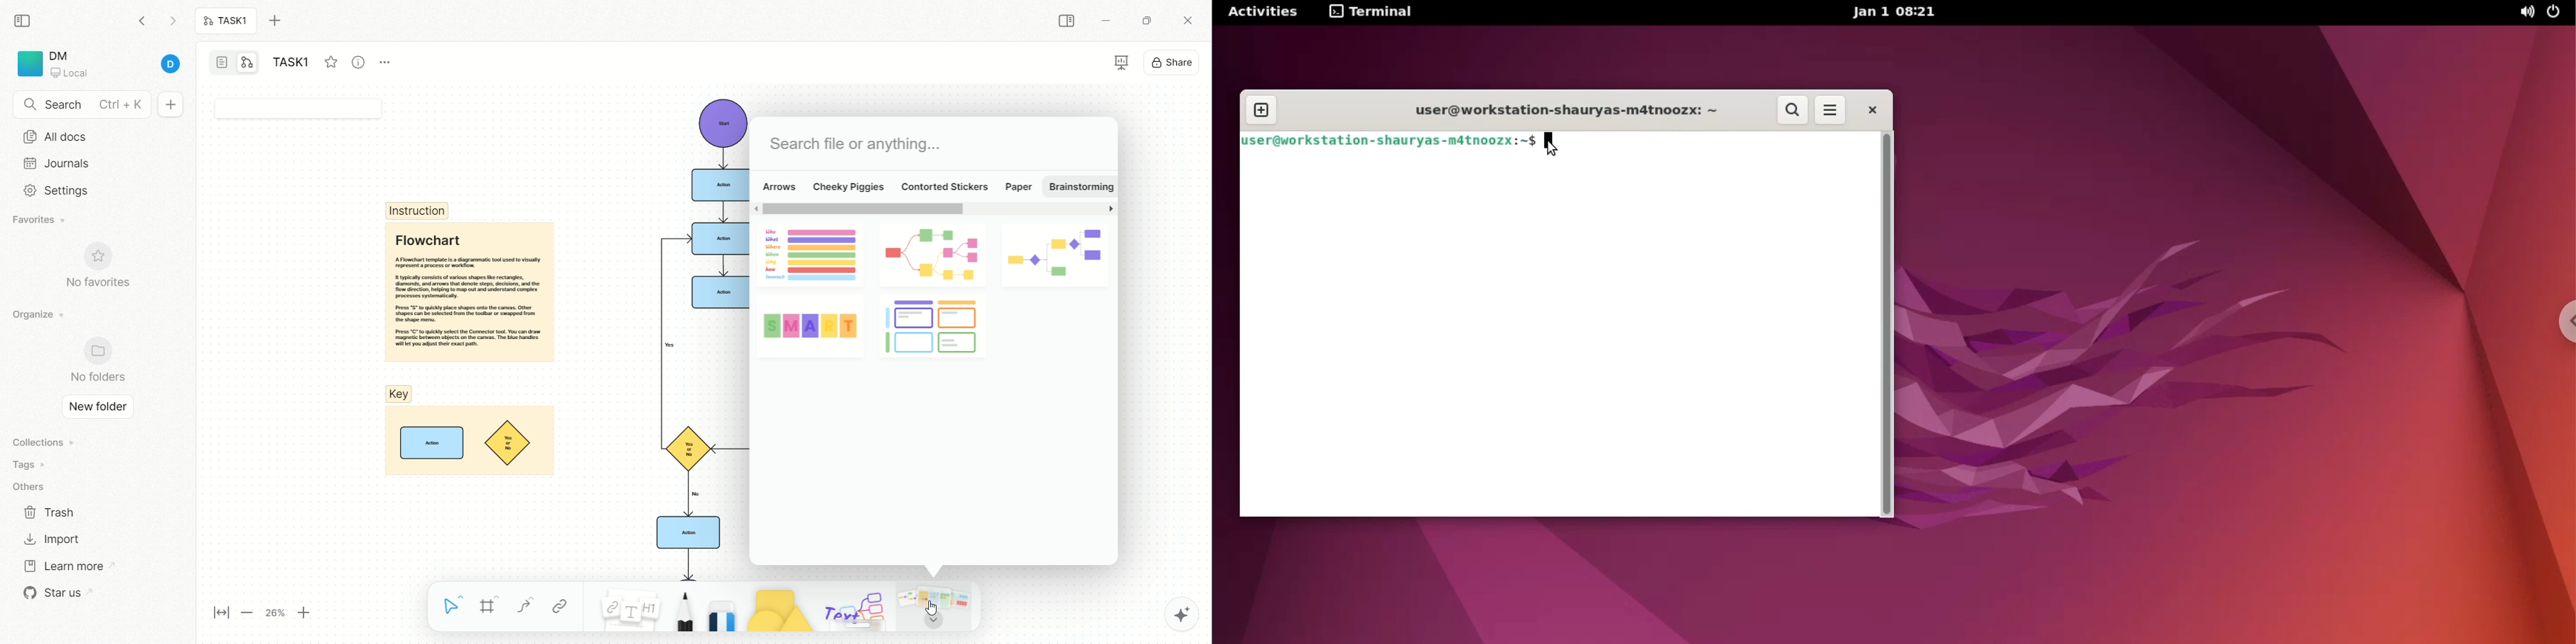  I want to click on view info, so click(360, 63).